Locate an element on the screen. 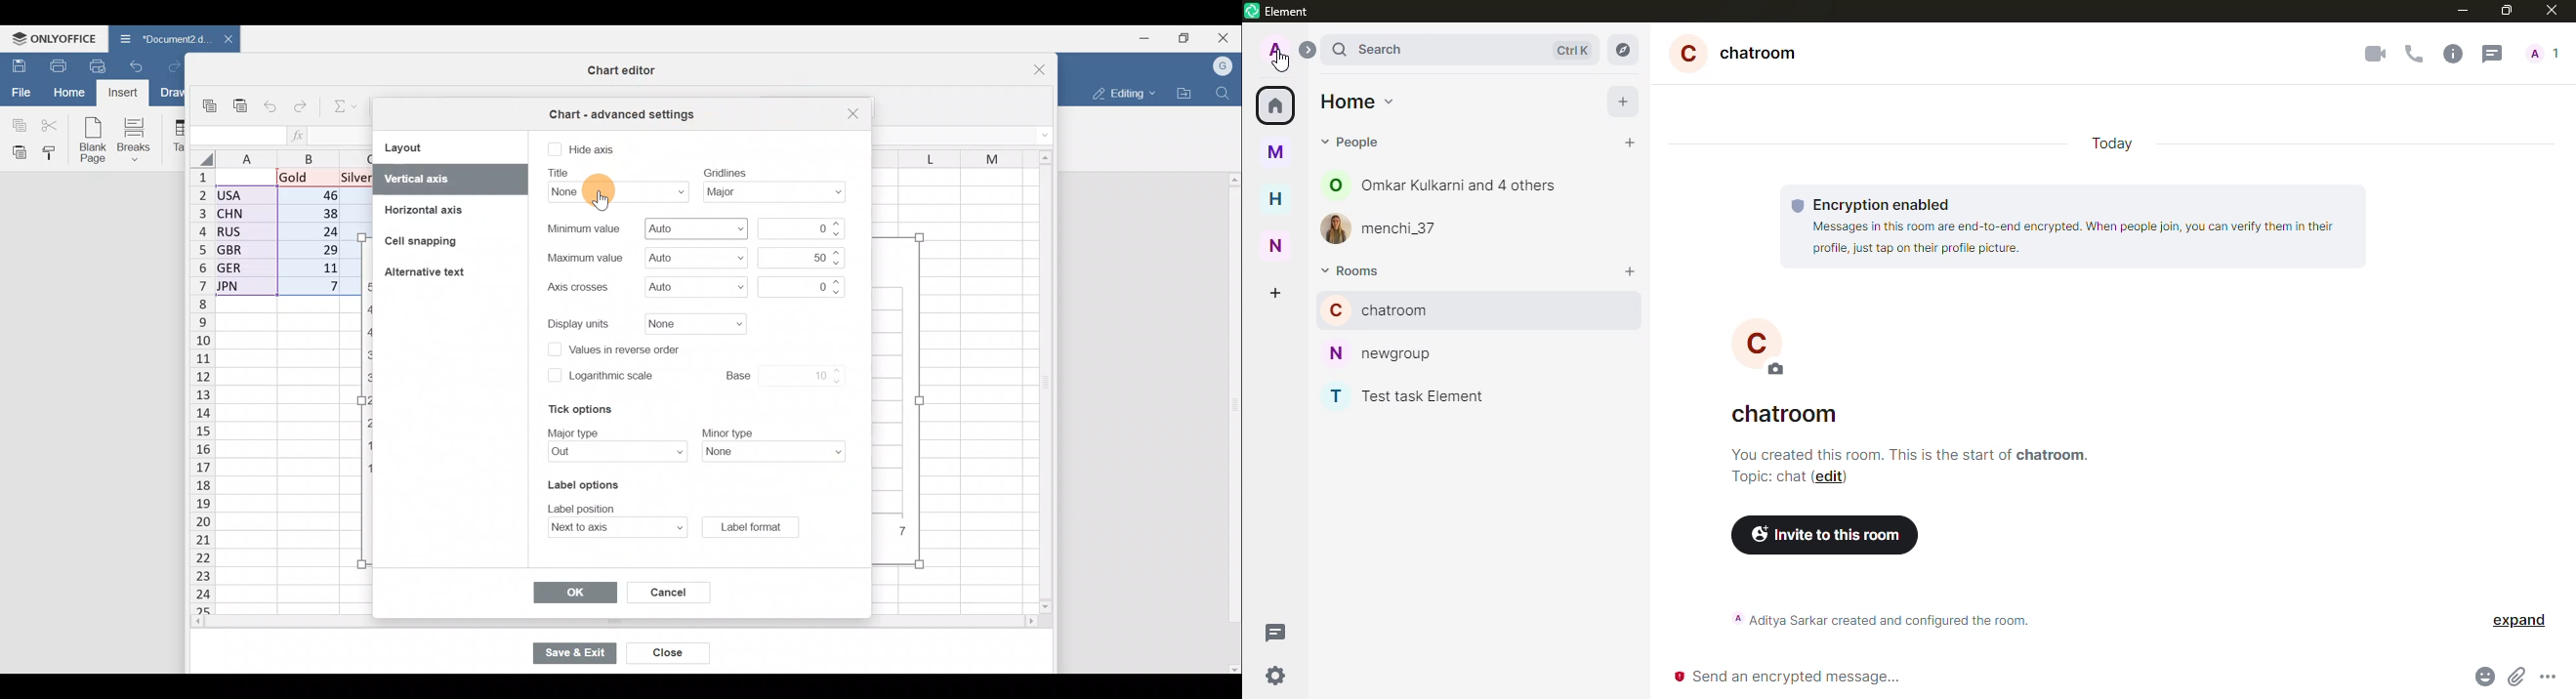 The width and height of the screenshot is (2576, 700). text is located at coordinates (726, 431).